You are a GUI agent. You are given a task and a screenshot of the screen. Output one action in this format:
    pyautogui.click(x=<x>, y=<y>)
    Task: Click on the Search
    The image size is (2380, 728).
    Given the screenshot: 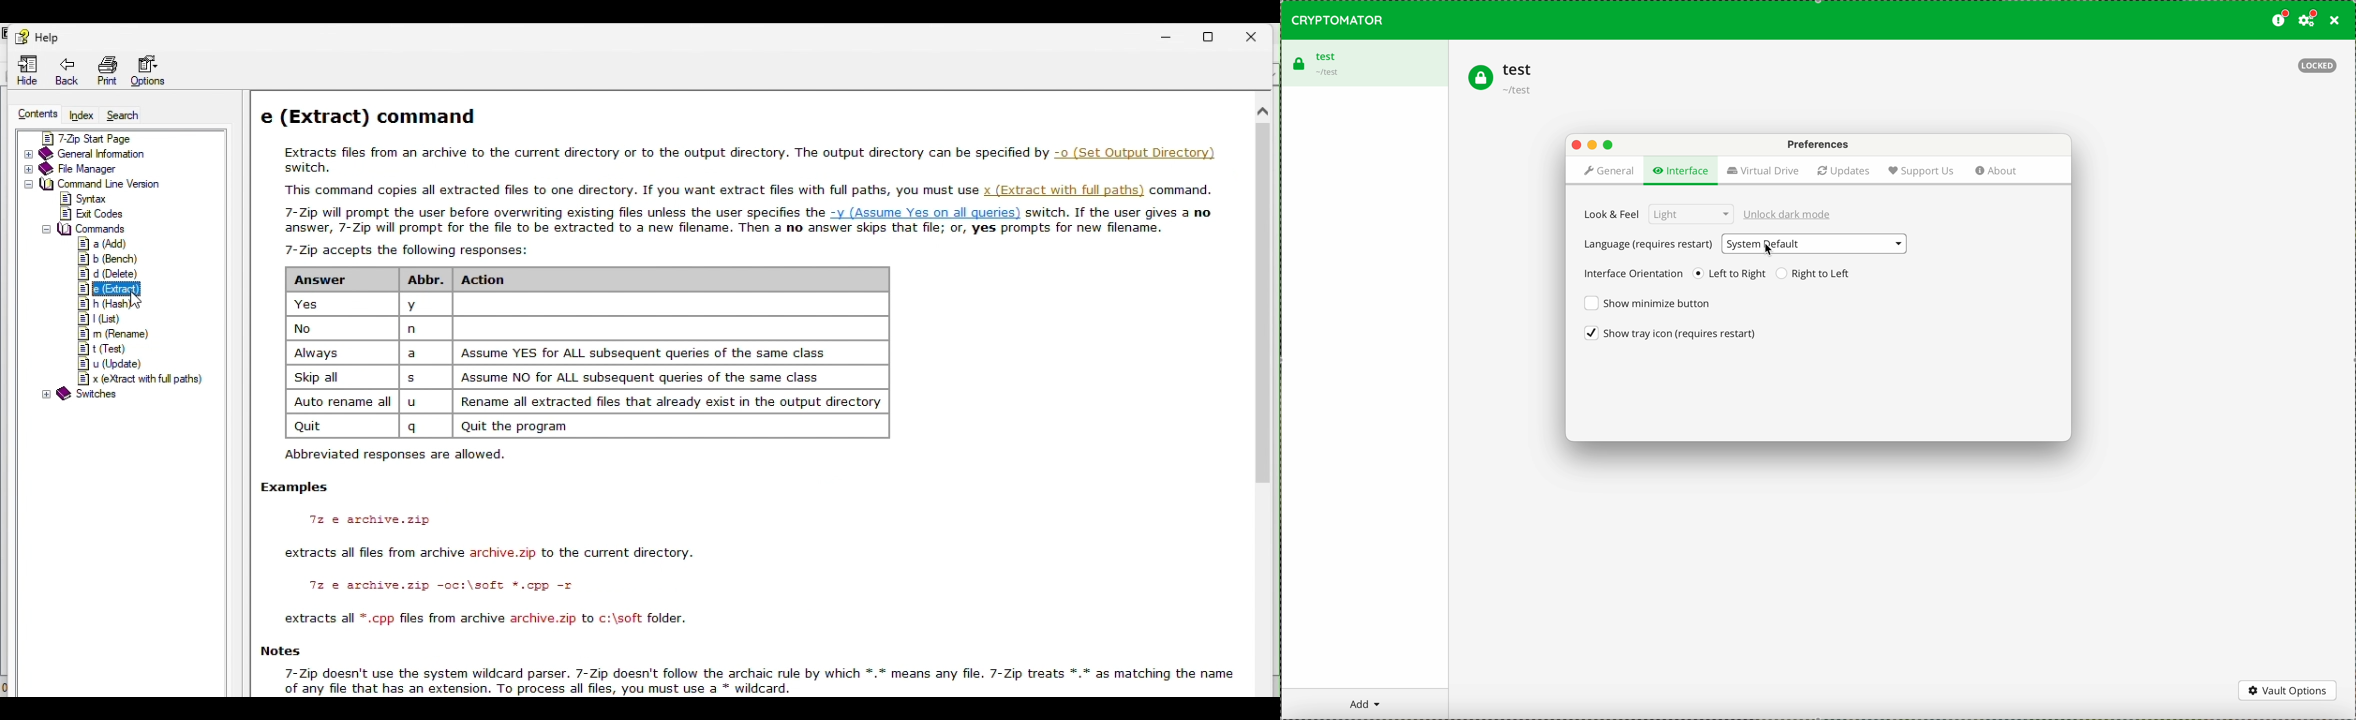 What is the action you would take?
    pyautogui.click(x=120, y=114)
    